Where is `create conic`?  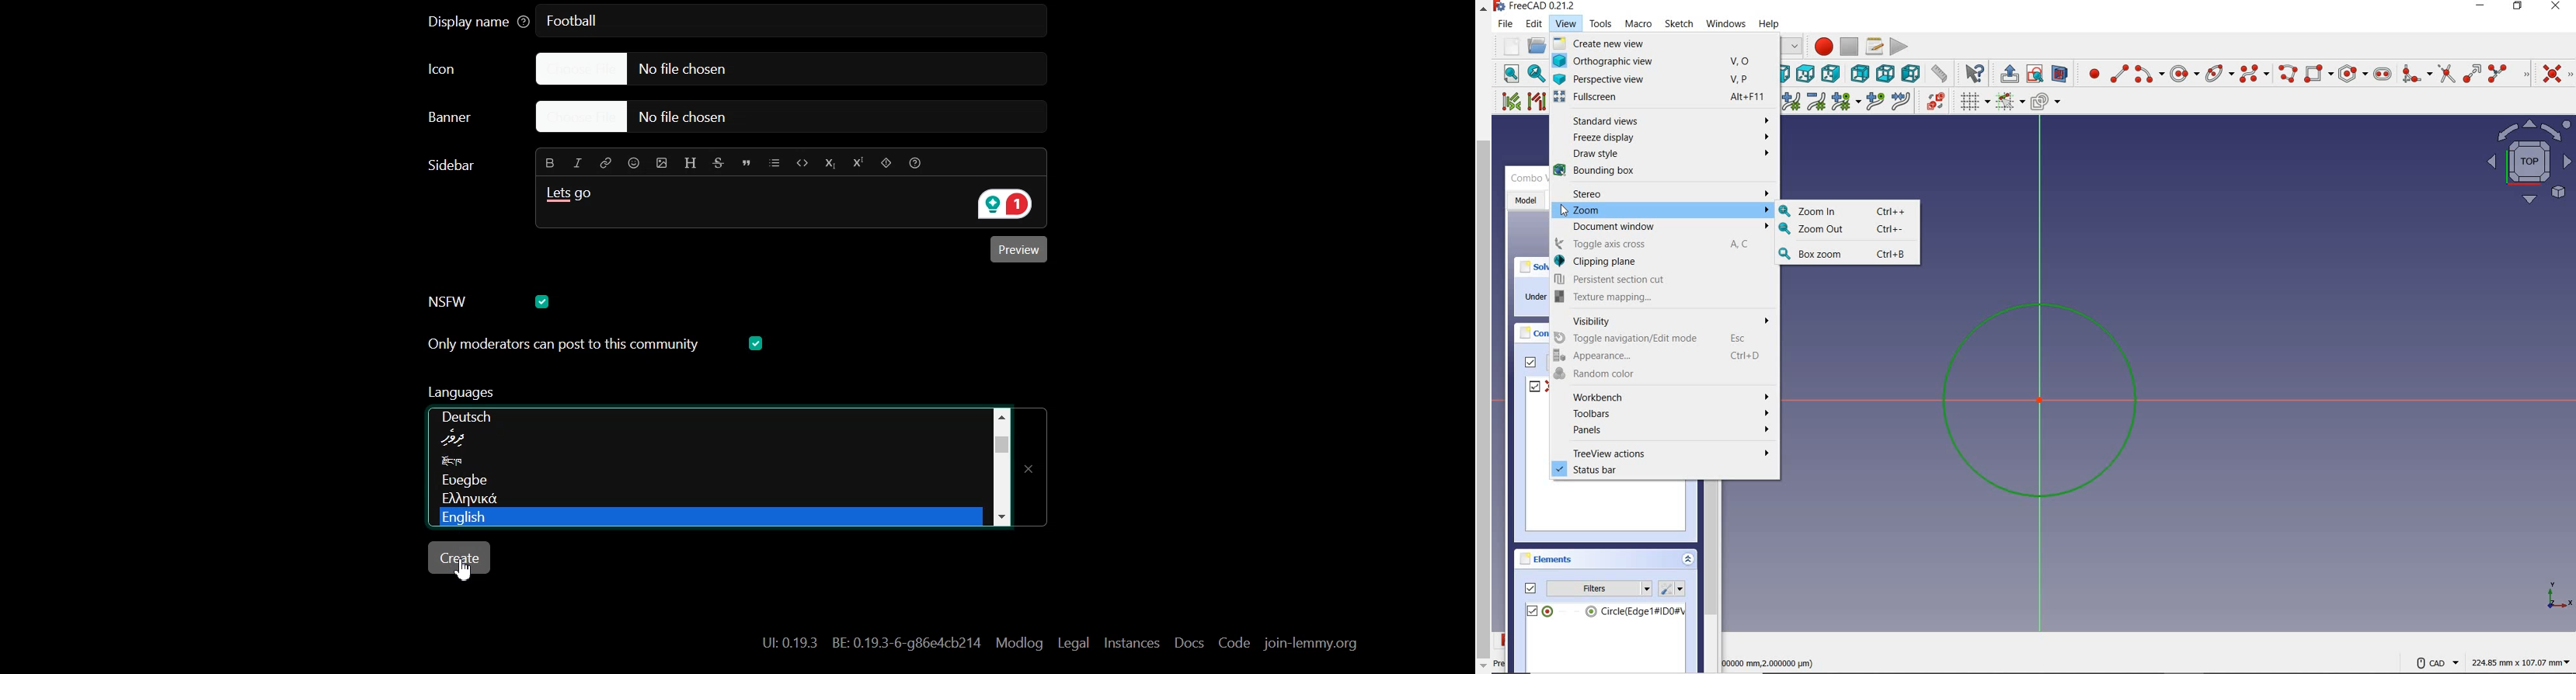 create conic is located at coordinates (2221, 75).